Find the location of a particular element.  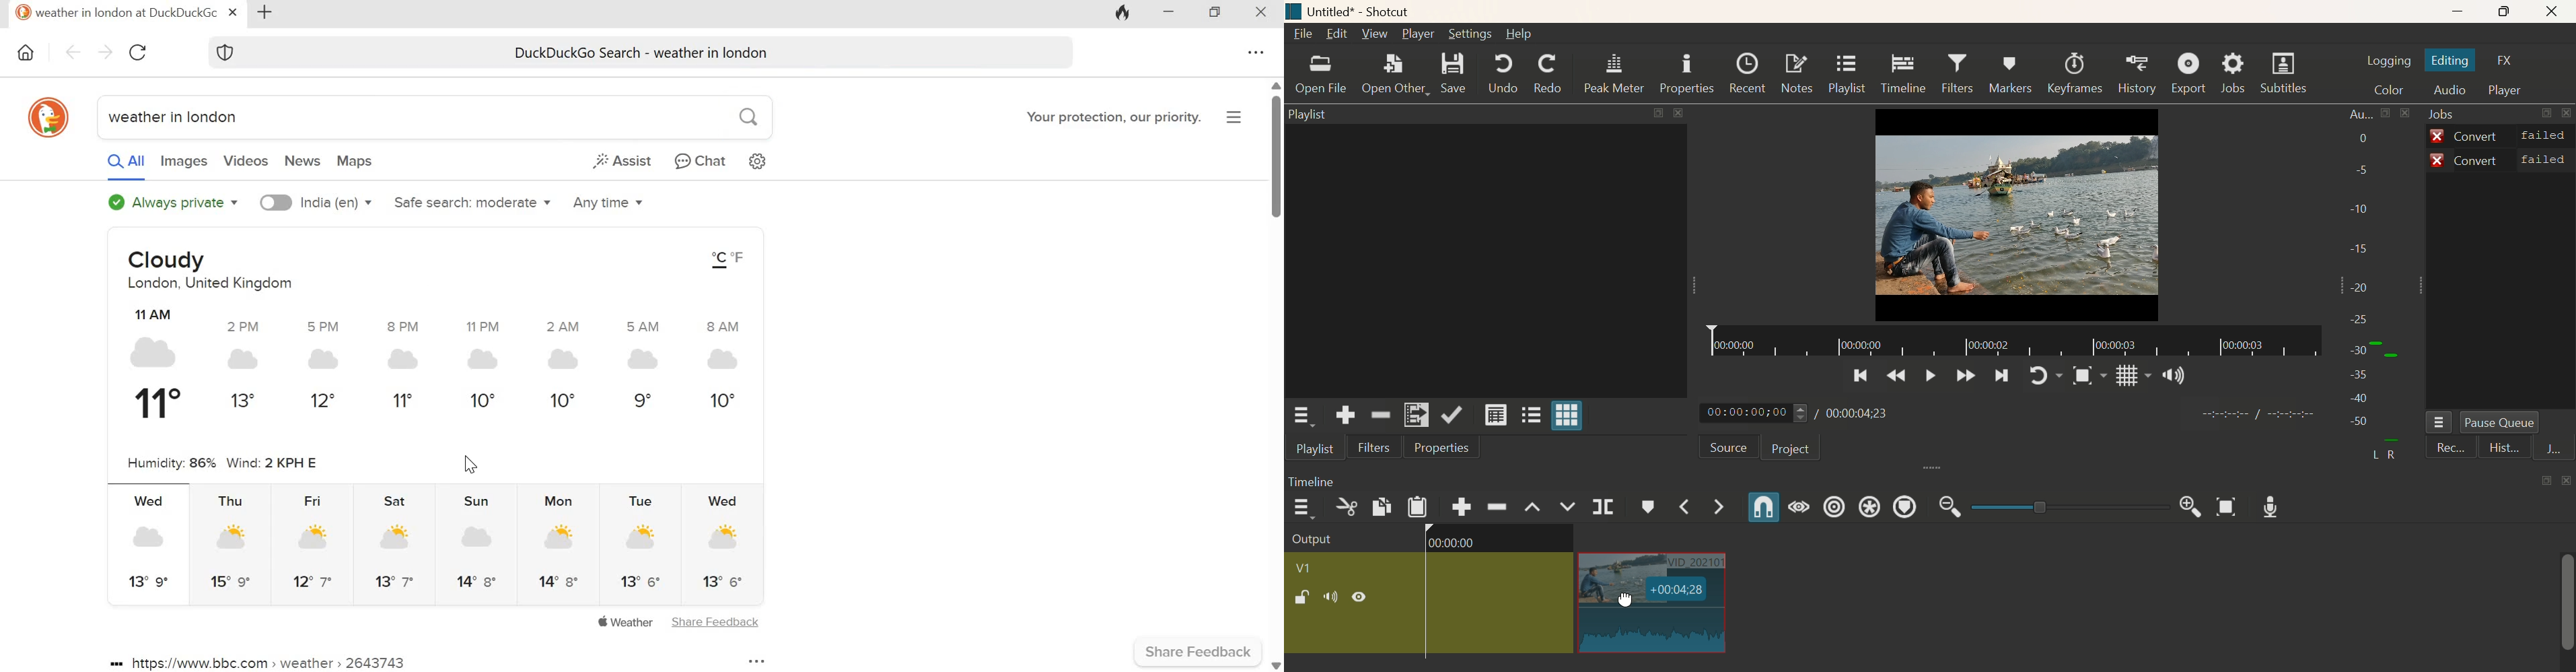

 is located at coordinates (1869, 508).